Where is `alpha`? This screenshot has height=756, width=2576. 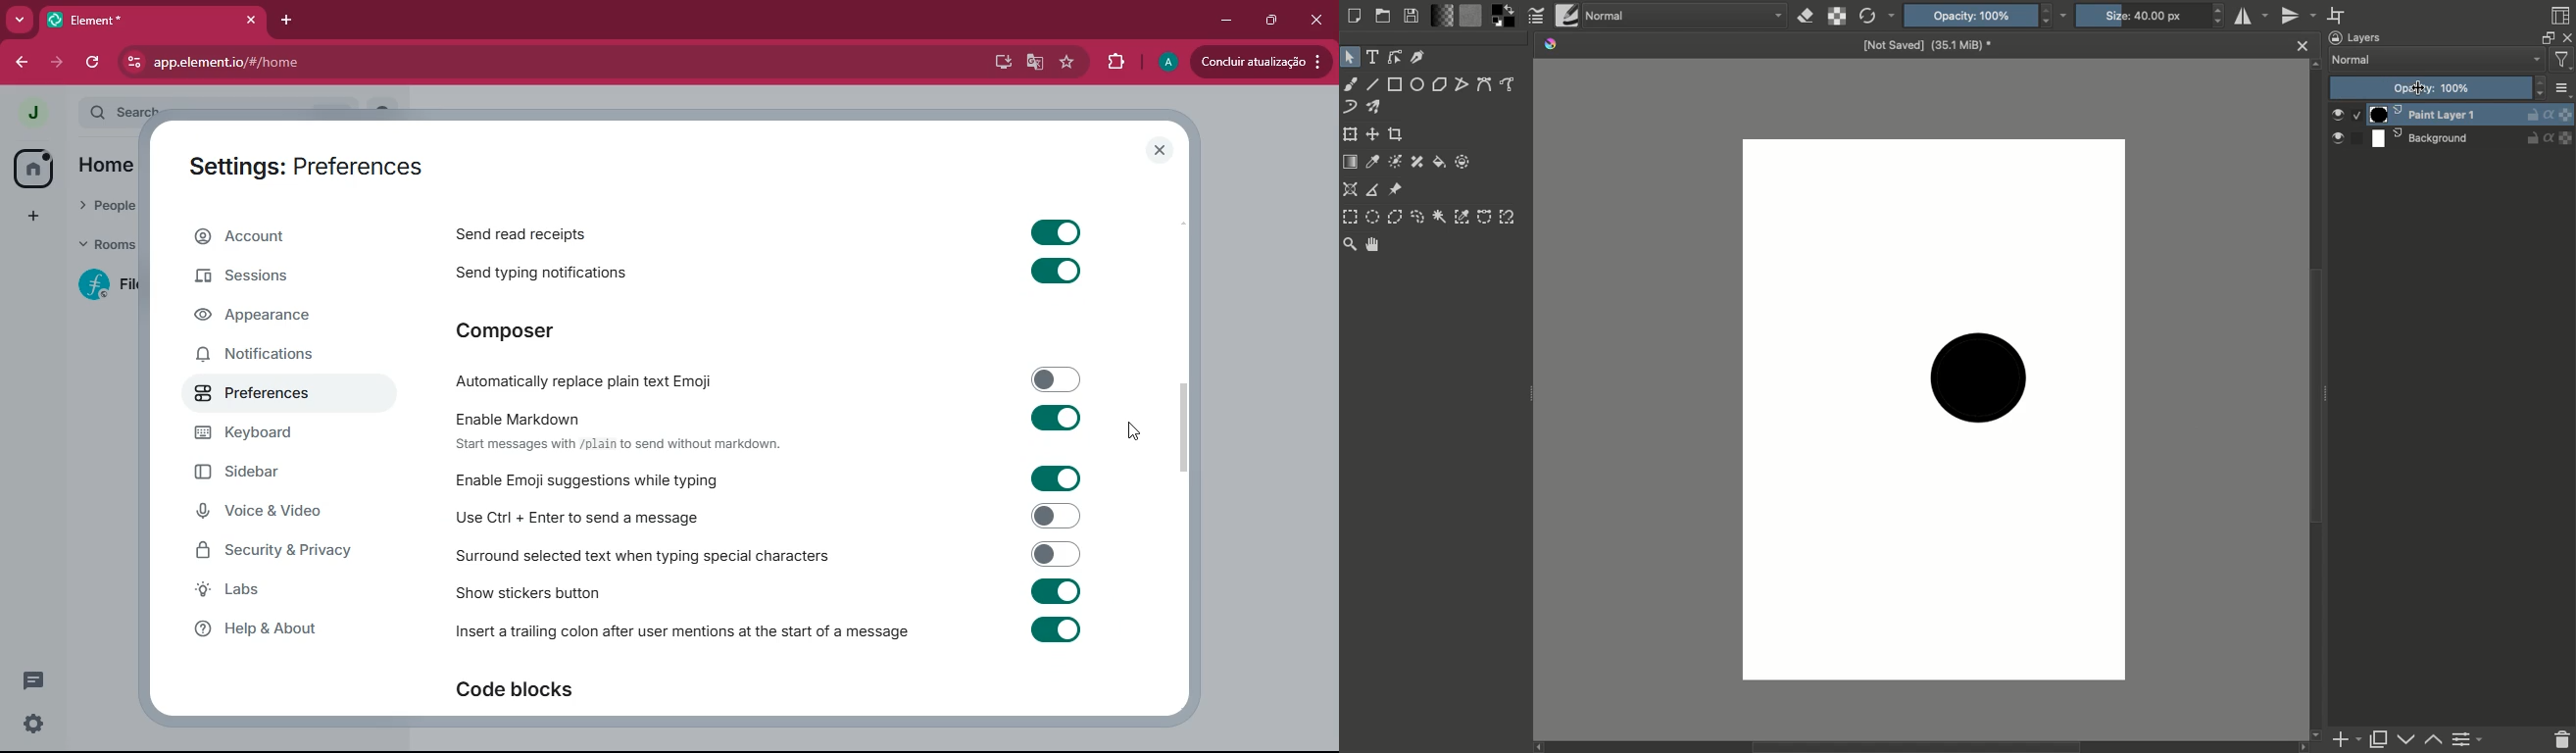 alpha is located at coordinates (2549, 138).